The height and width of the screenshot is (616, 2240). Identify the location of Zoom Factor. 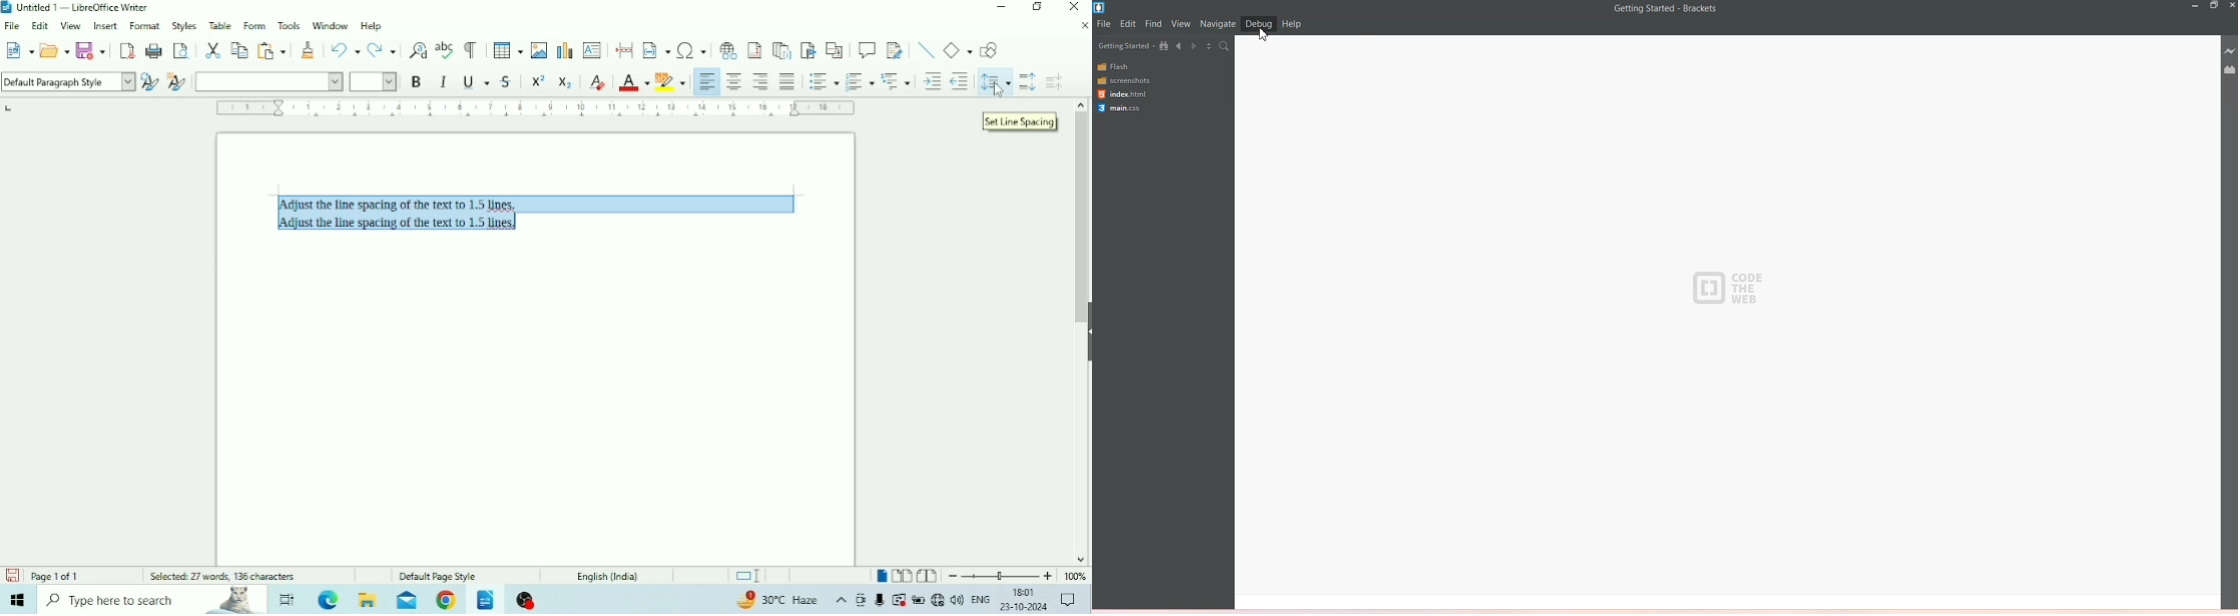
(1077, 576).